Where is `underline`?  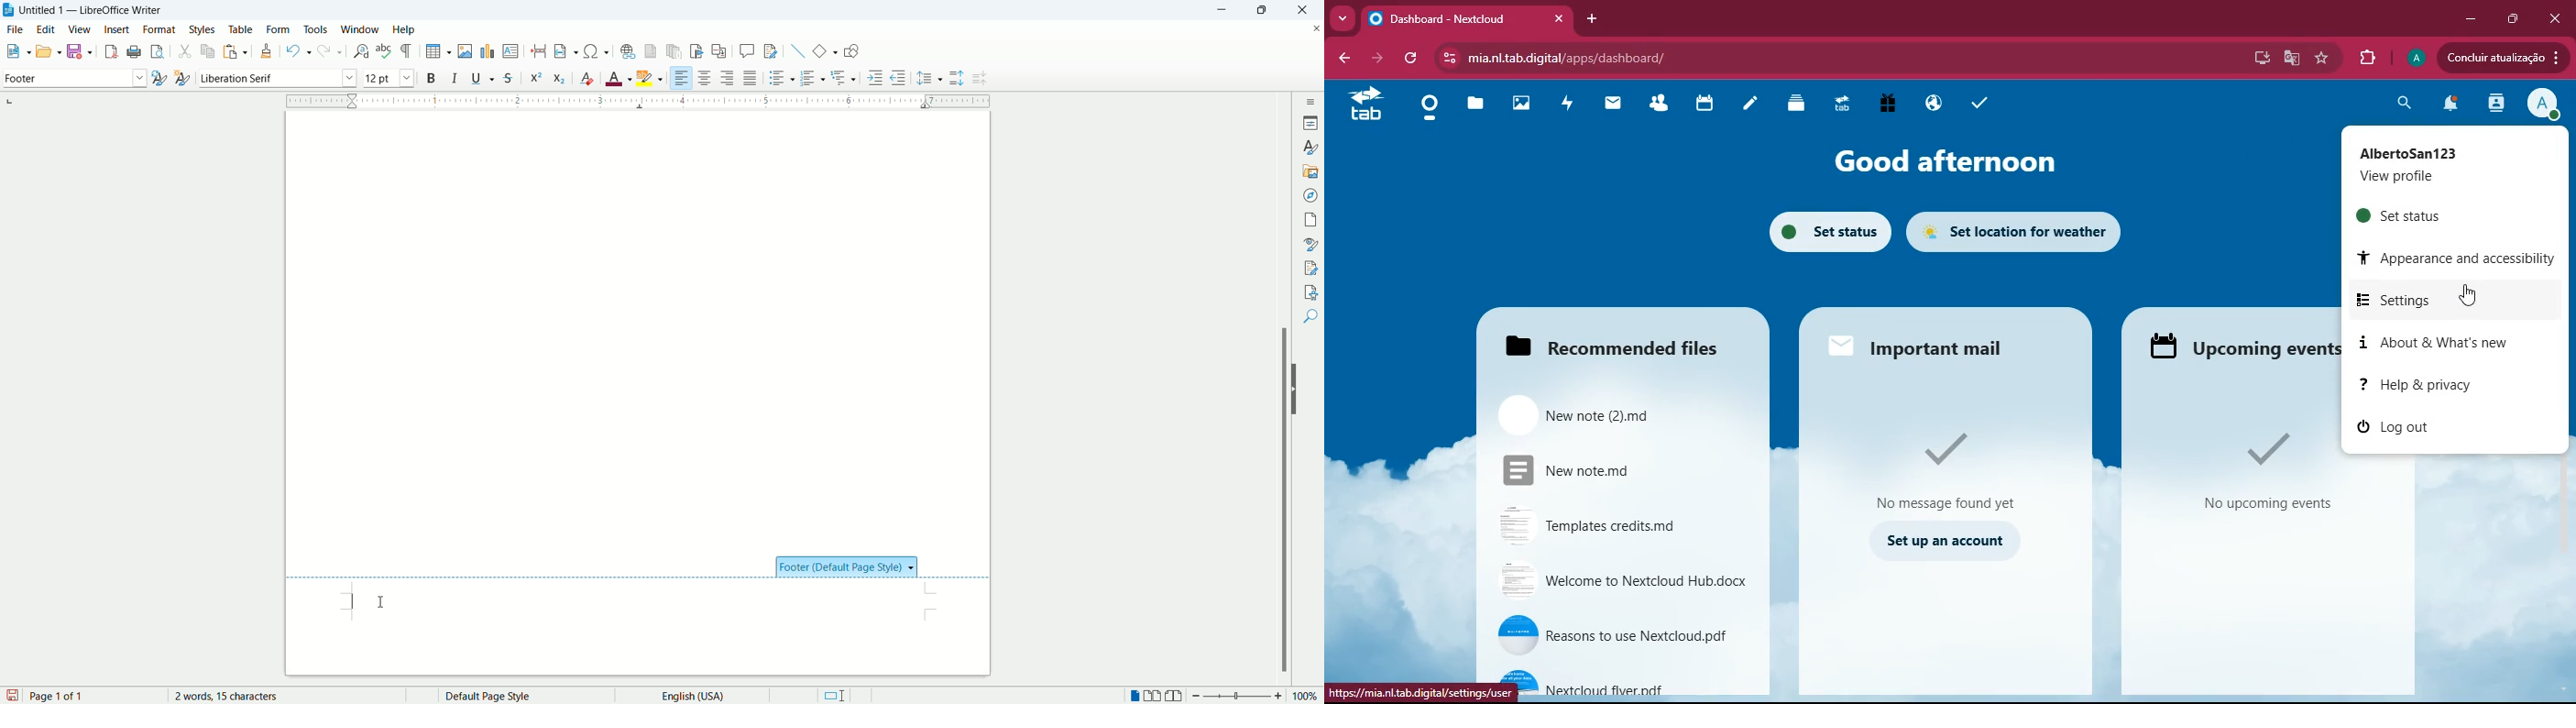
underline is located at coordinates (485, 78).